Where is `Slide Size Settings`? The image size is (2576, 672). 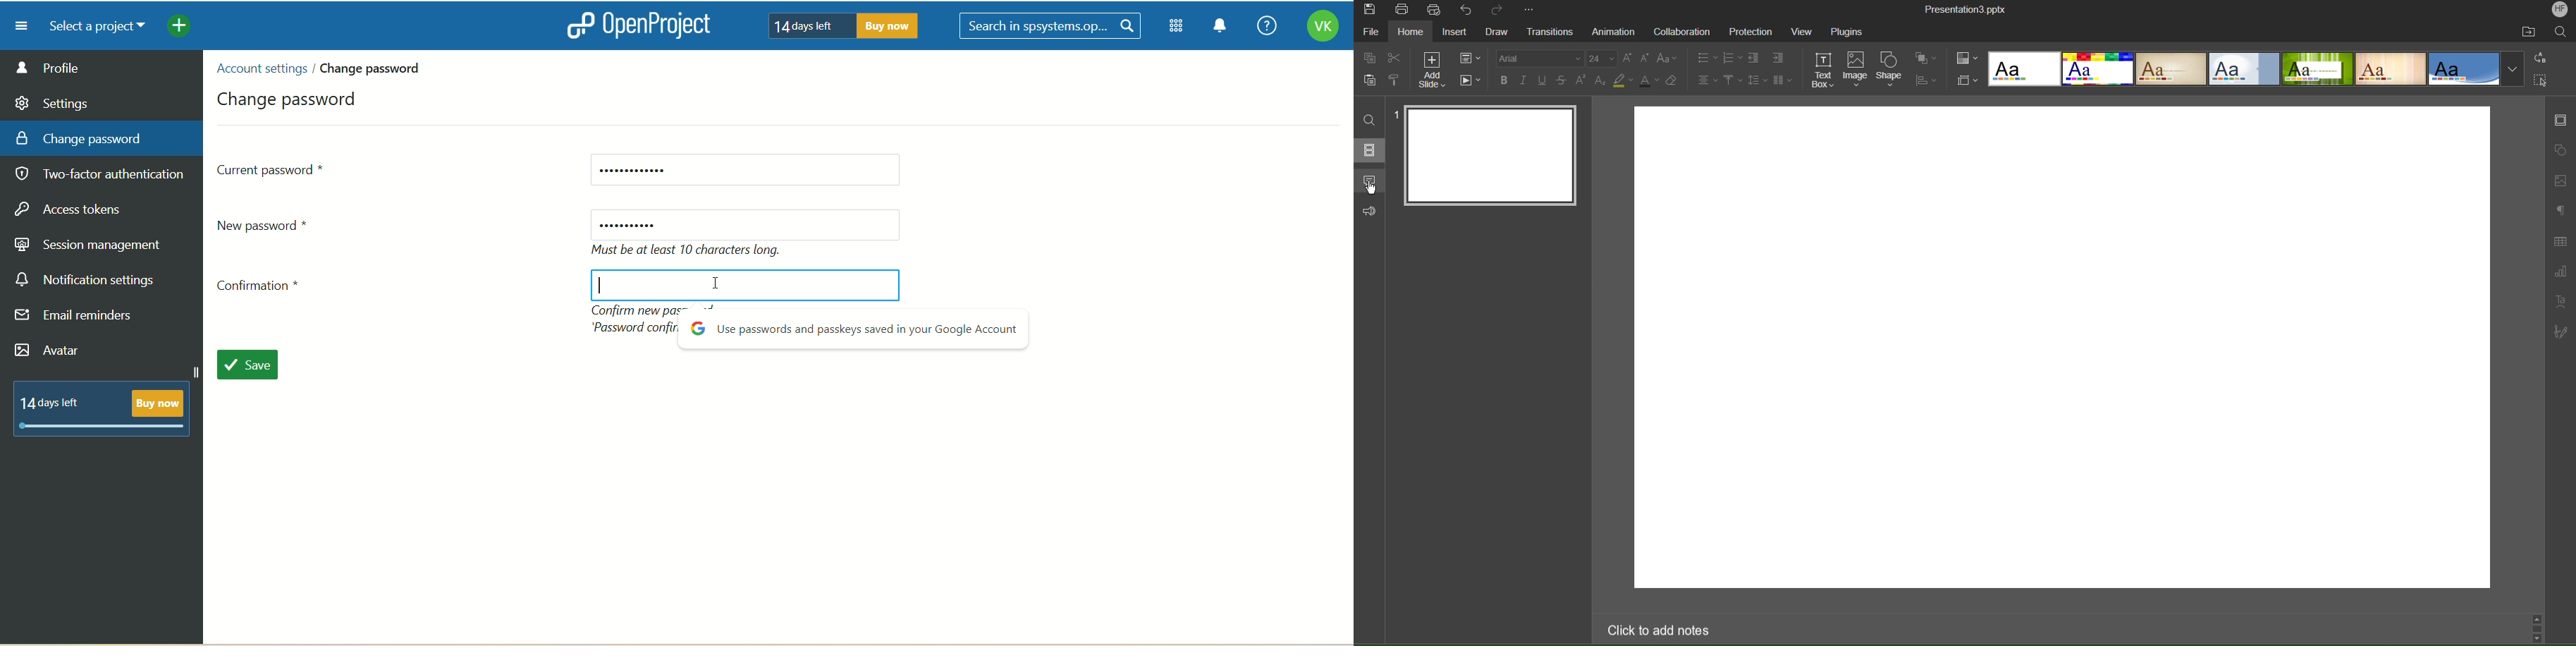 Slide Size Settings is located at coordinates (1967, 81).